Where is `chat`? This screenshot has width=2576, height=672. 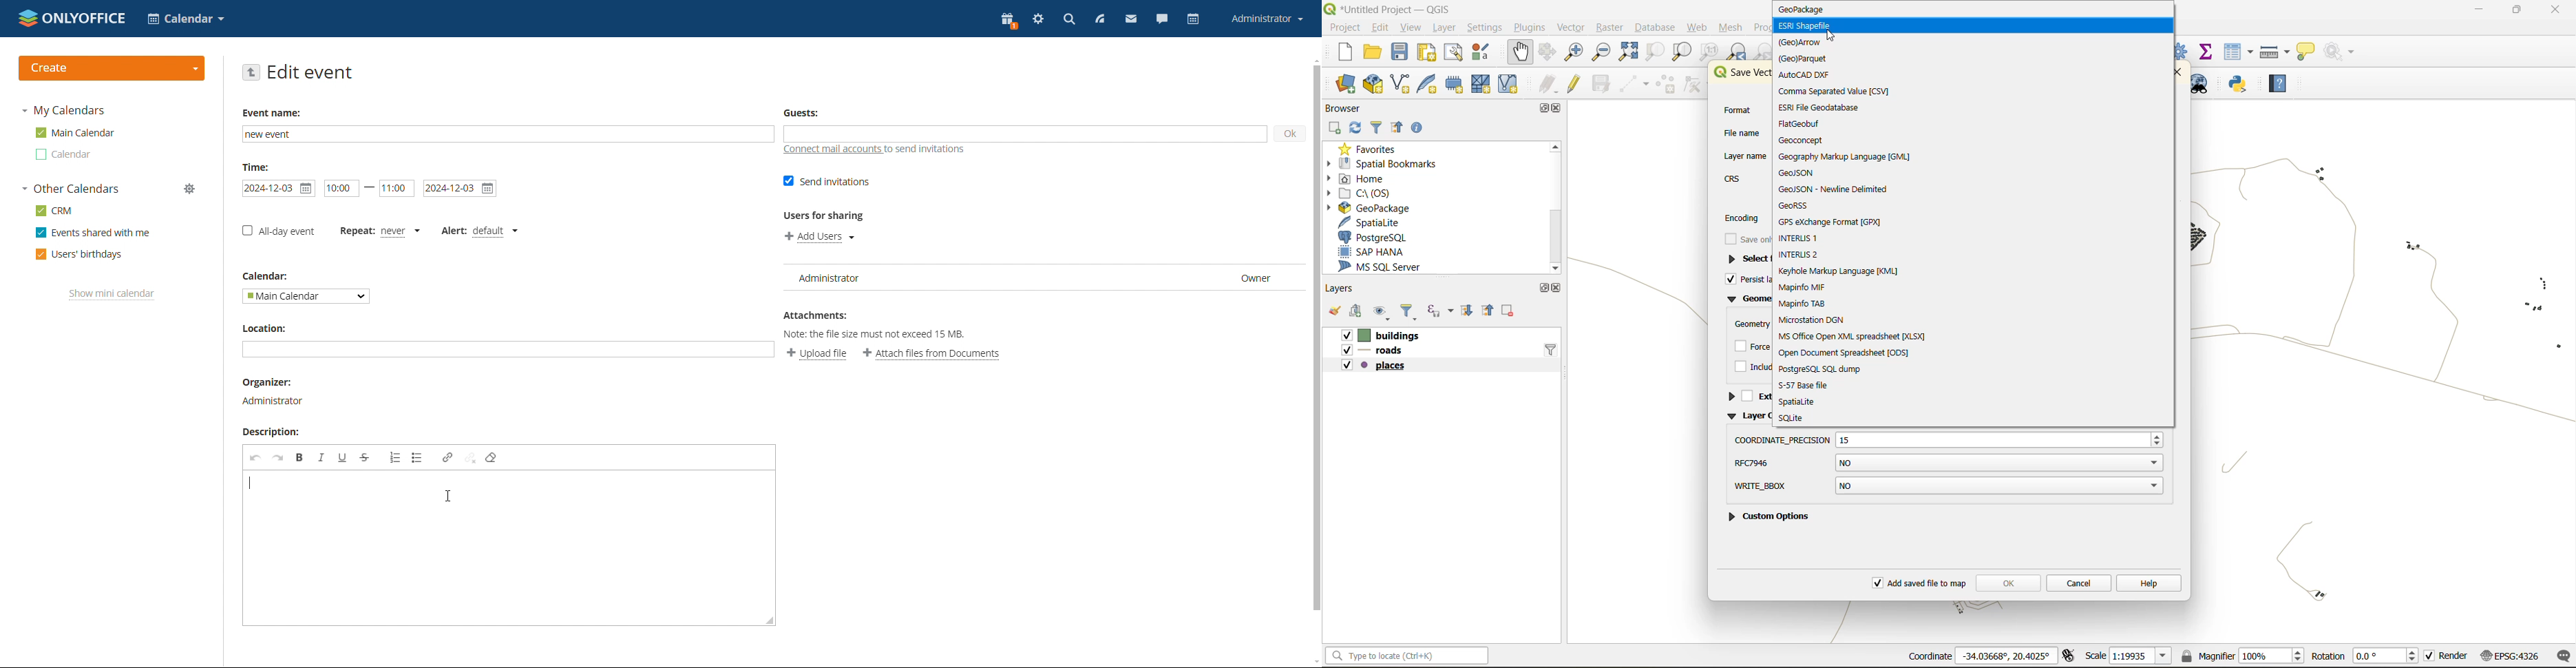 chat is located at coordinates (1162, 19).